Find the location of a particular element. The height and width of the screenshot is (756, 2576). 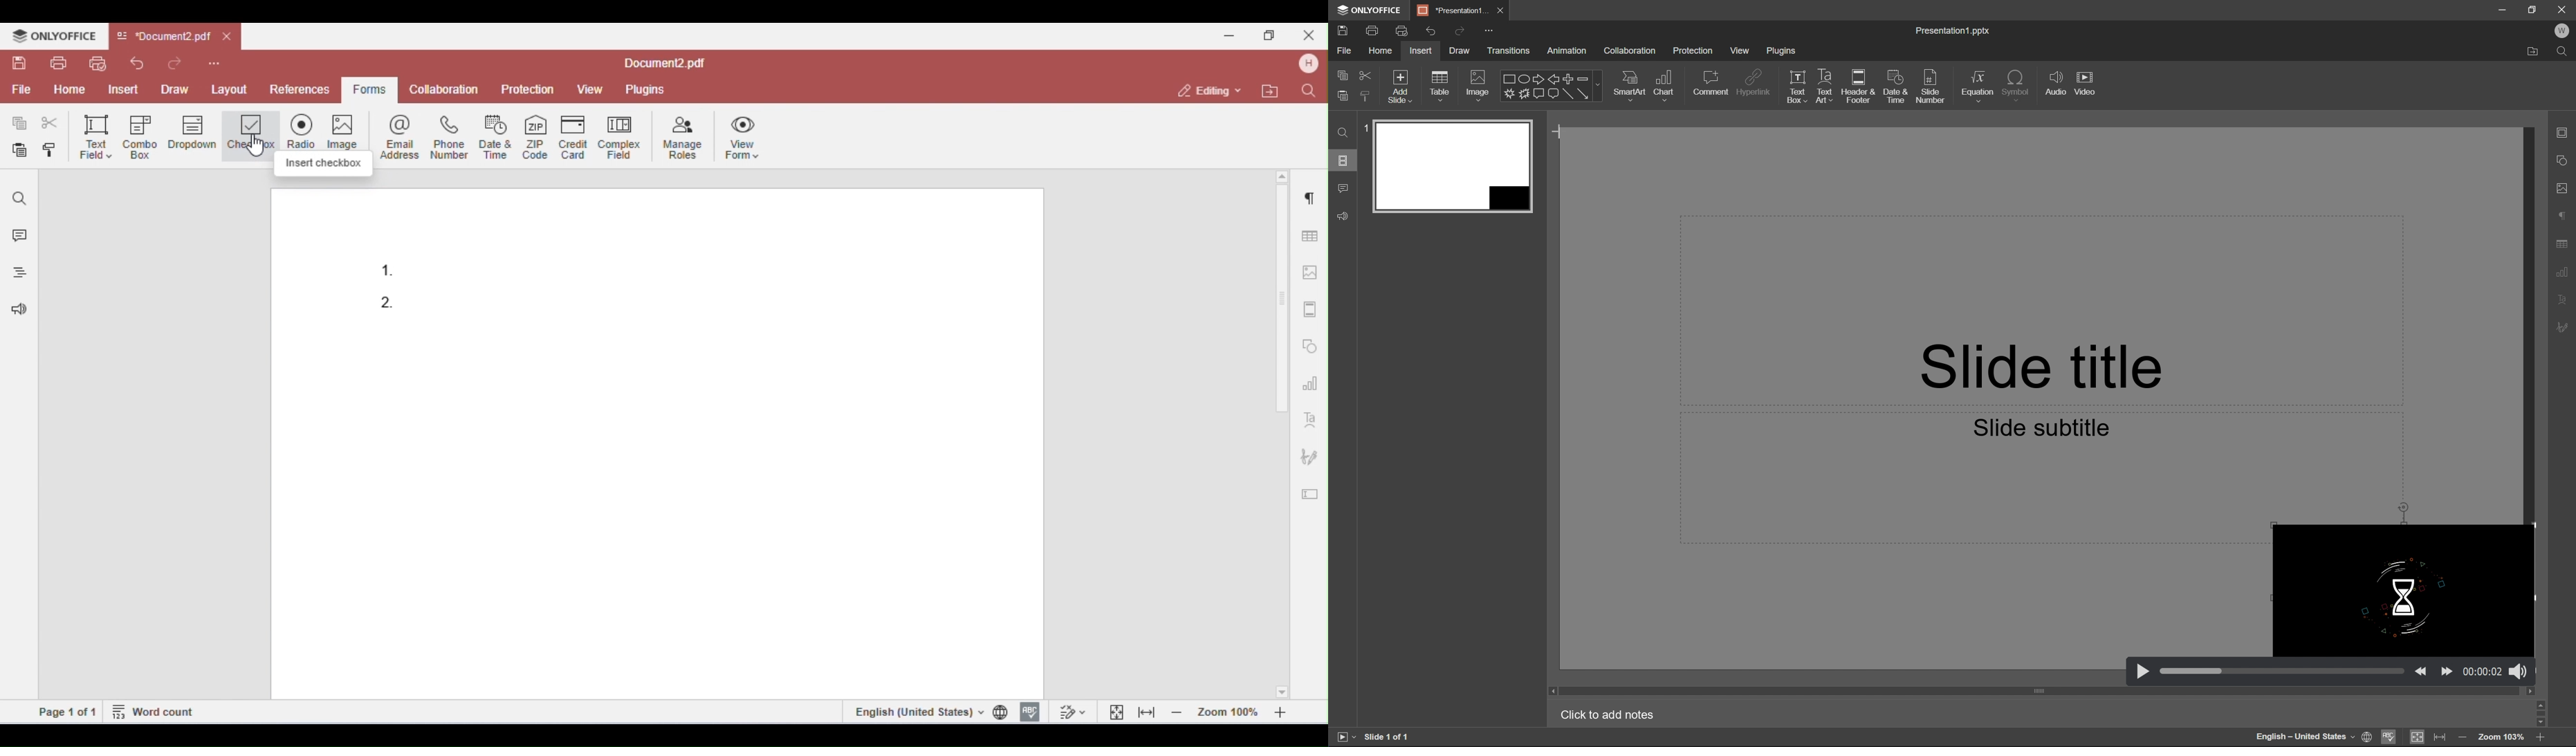

add slide is located at coordinates (1401, 85).